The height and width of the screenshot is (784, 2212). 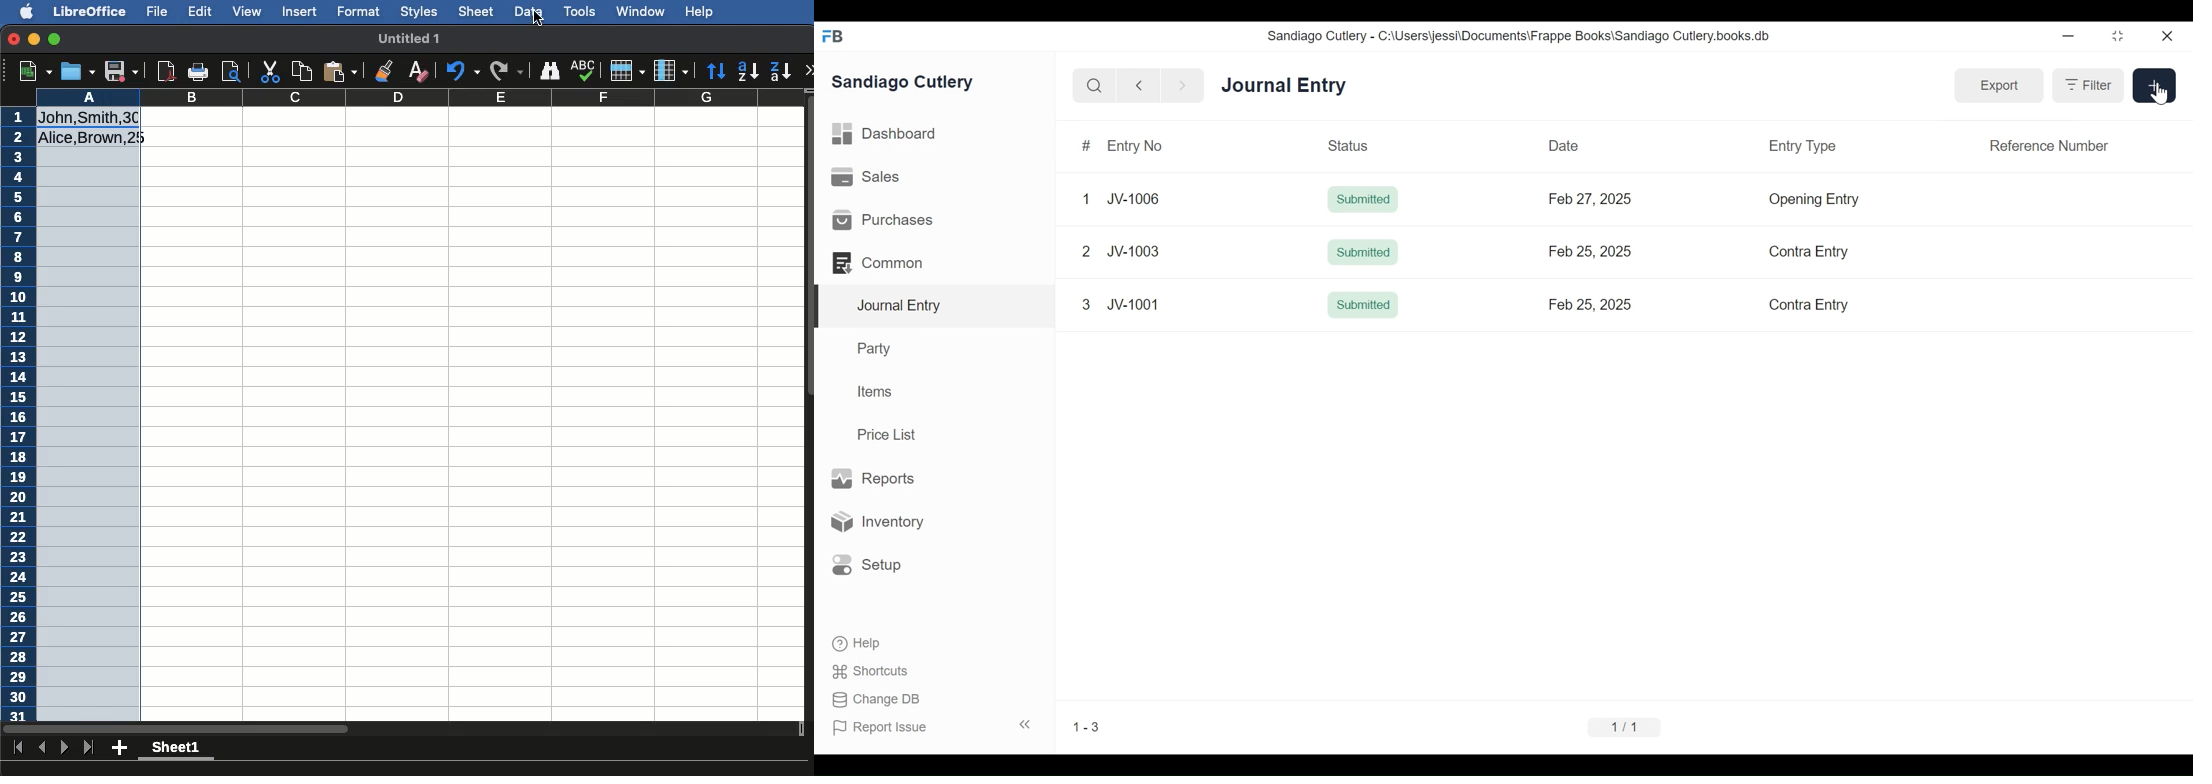 I want to click on Data, so click(x=530, y=11).